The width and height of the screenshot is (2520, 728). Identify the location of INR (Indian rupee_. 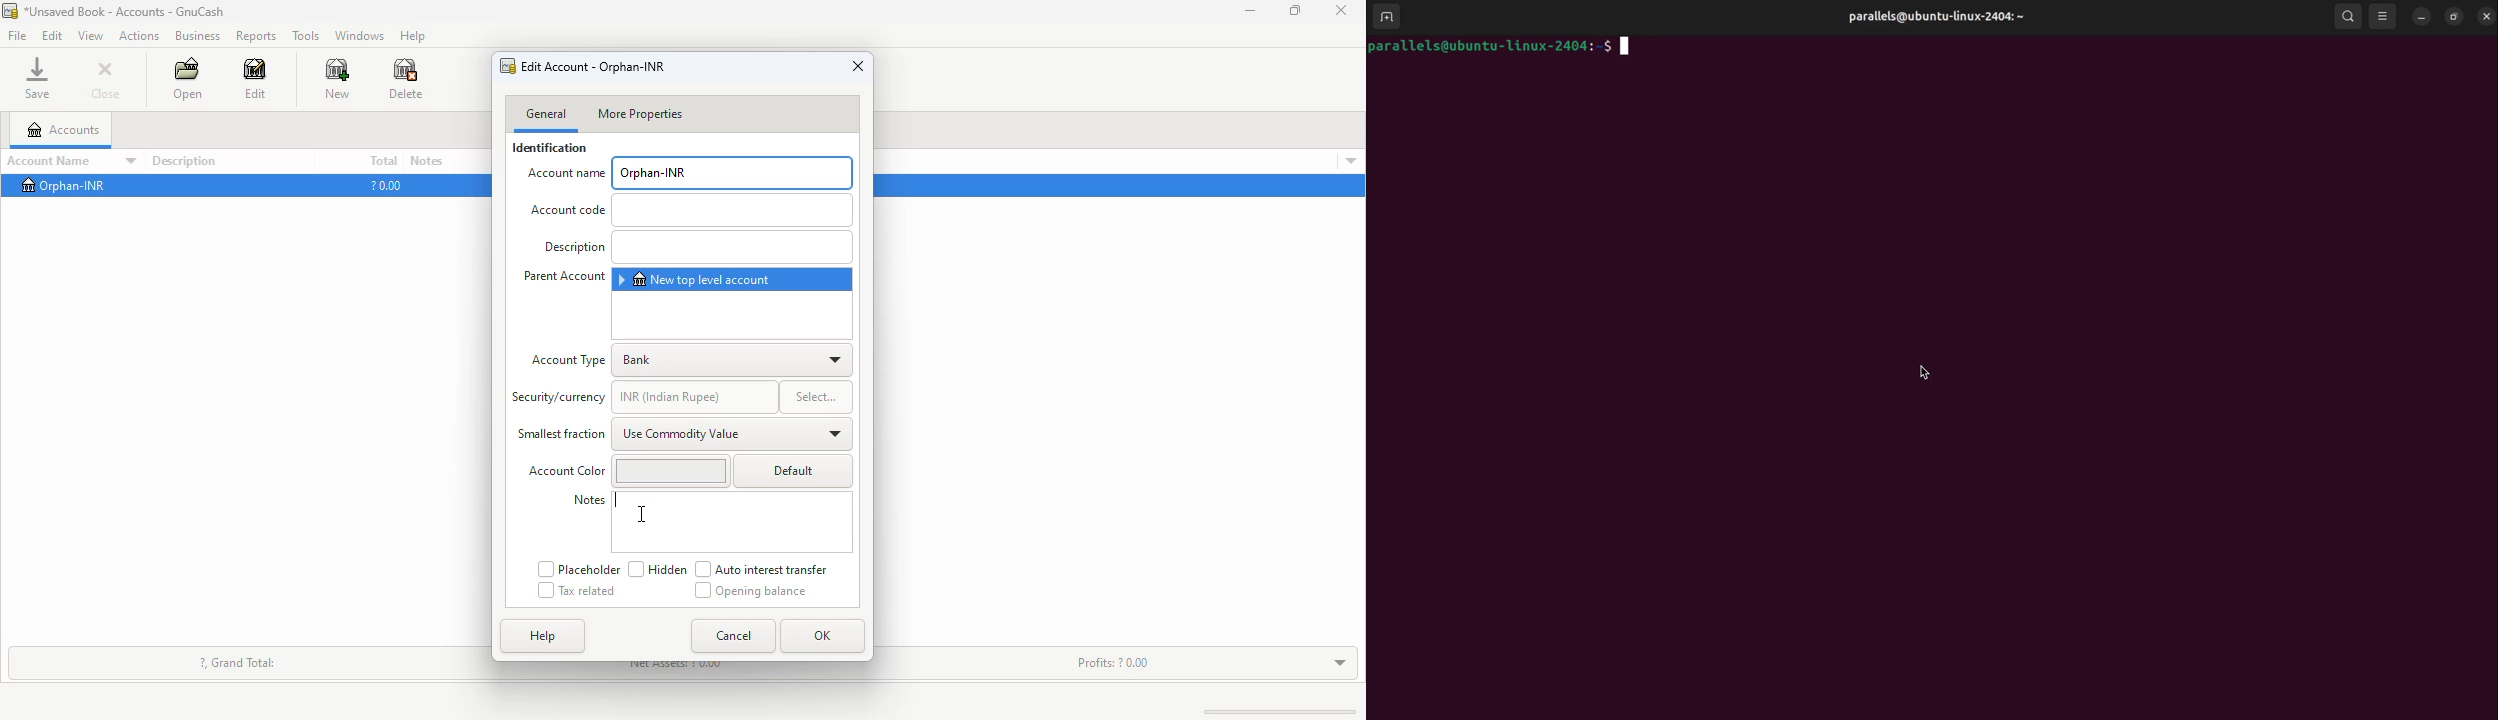
(693, 395).